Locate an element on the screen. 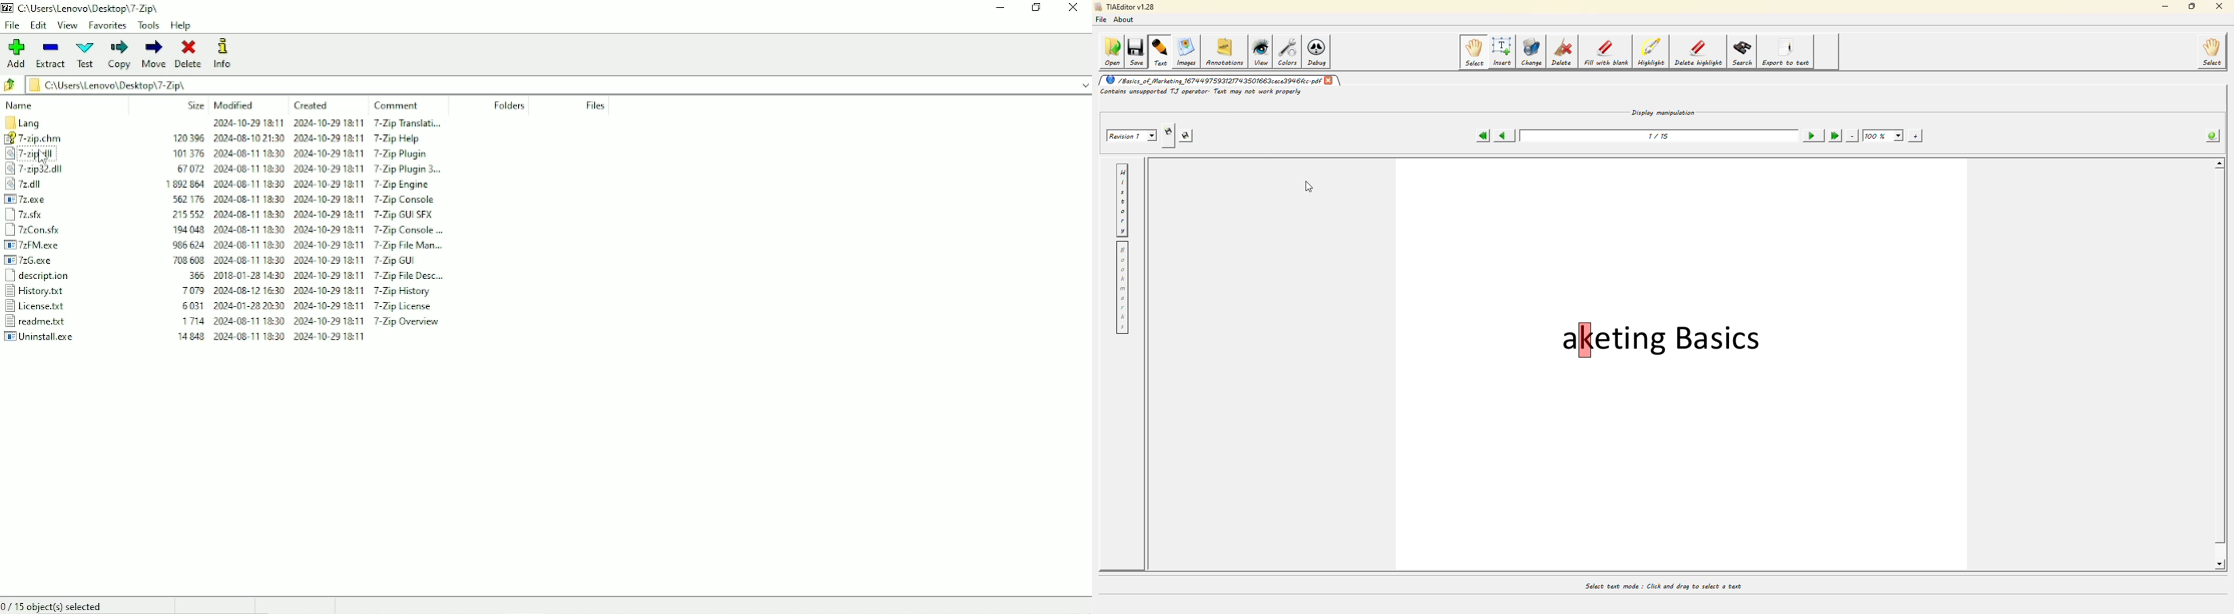  Restore down is located at coordinates (1037, 7).